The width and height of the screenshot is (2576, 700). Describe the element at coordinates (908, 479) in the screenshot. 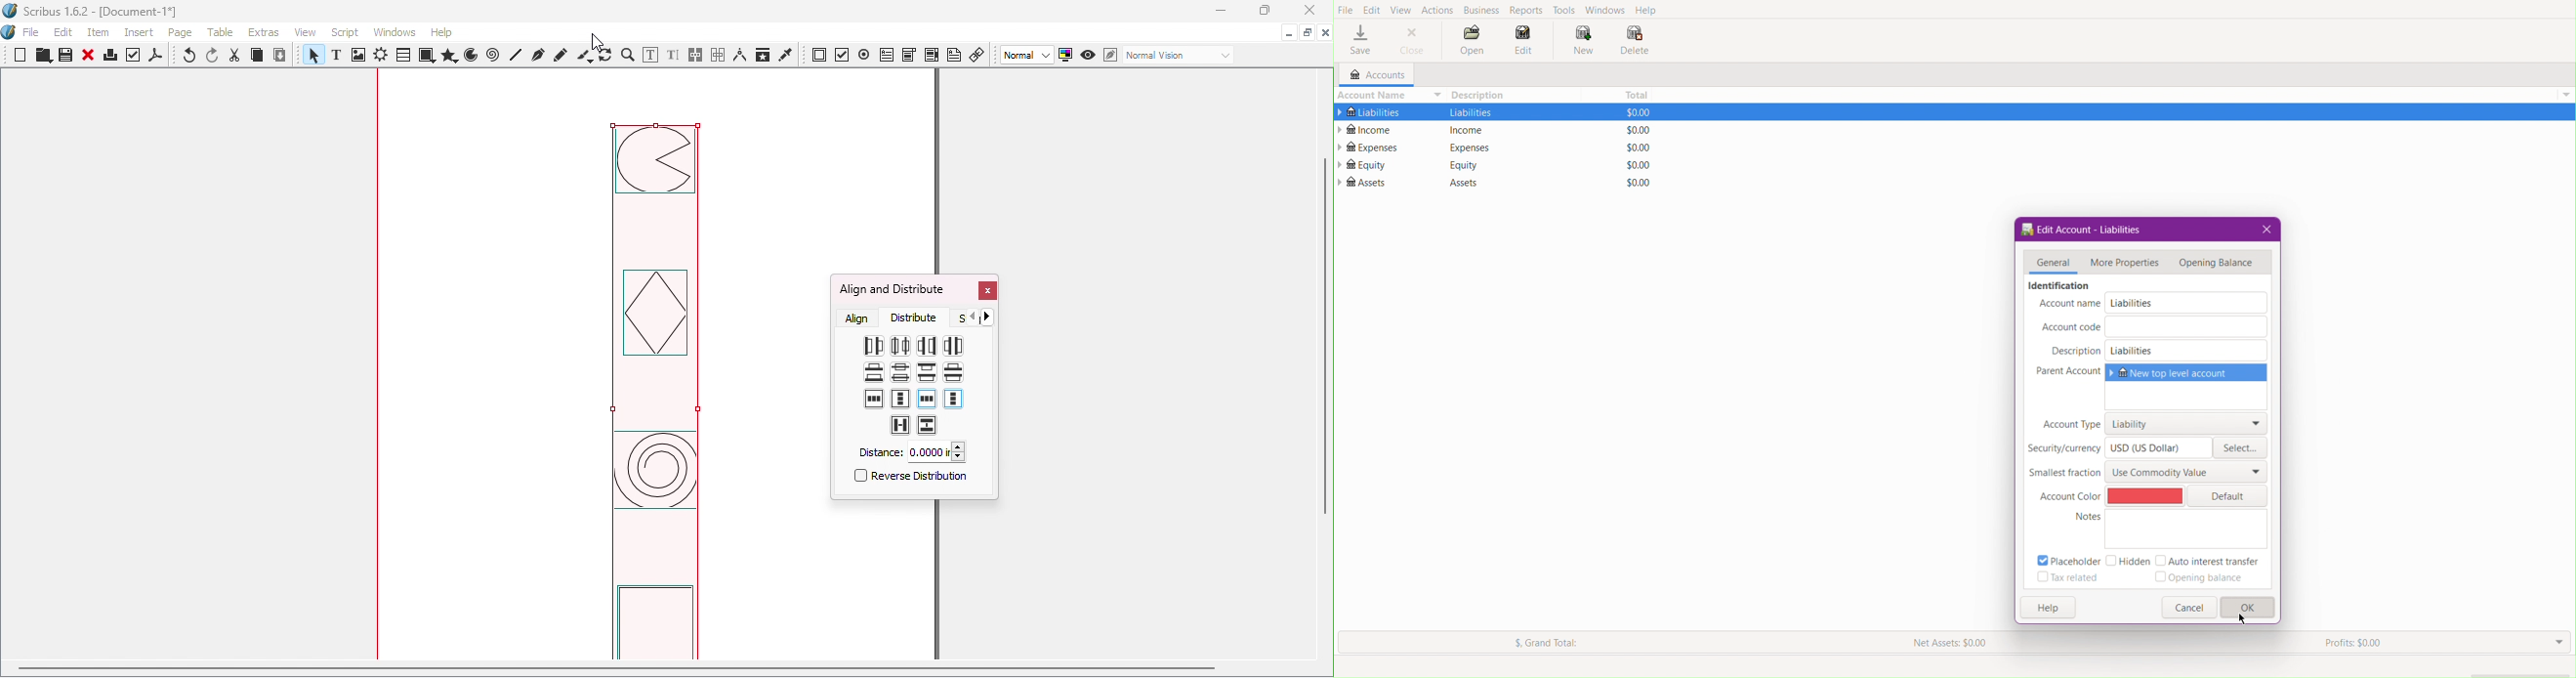

I see `Reverse distribution` at that location.